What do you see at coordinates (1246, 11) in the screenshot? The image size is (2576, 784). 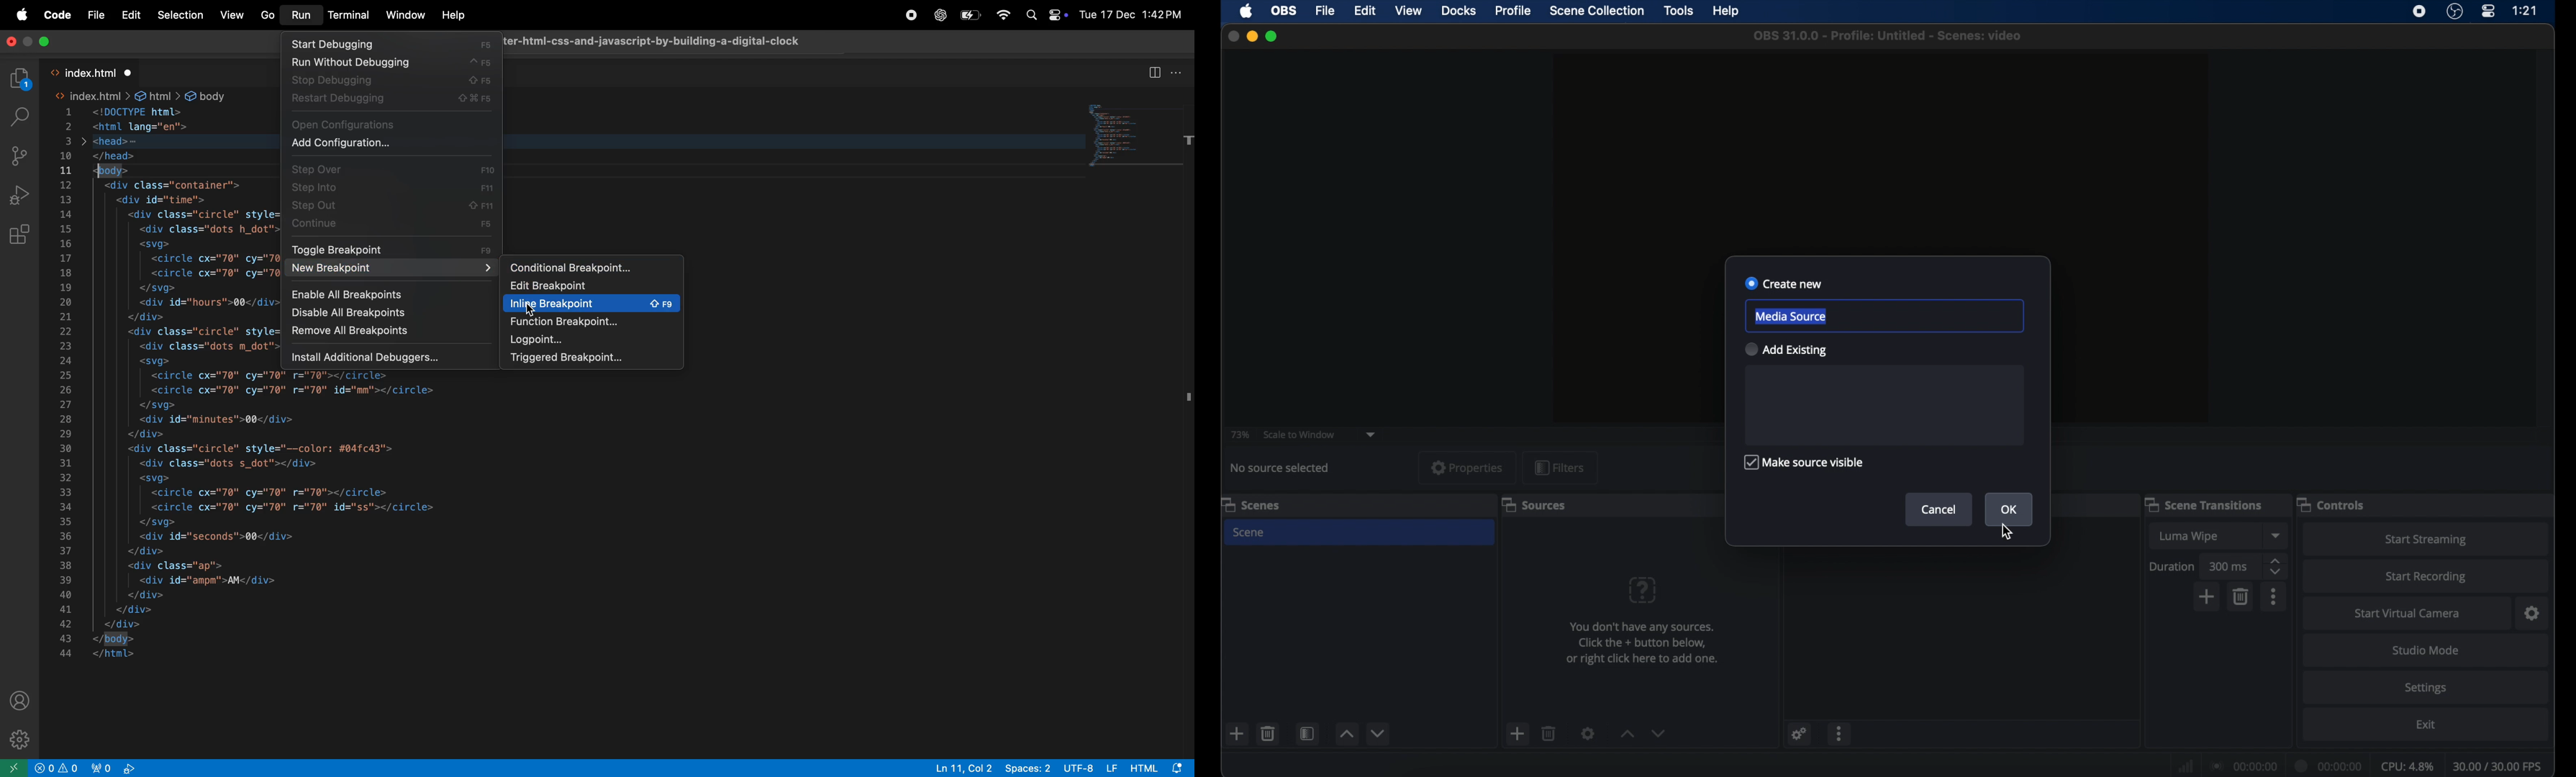 I see `apple icon` at bounding box center [1246, 11].